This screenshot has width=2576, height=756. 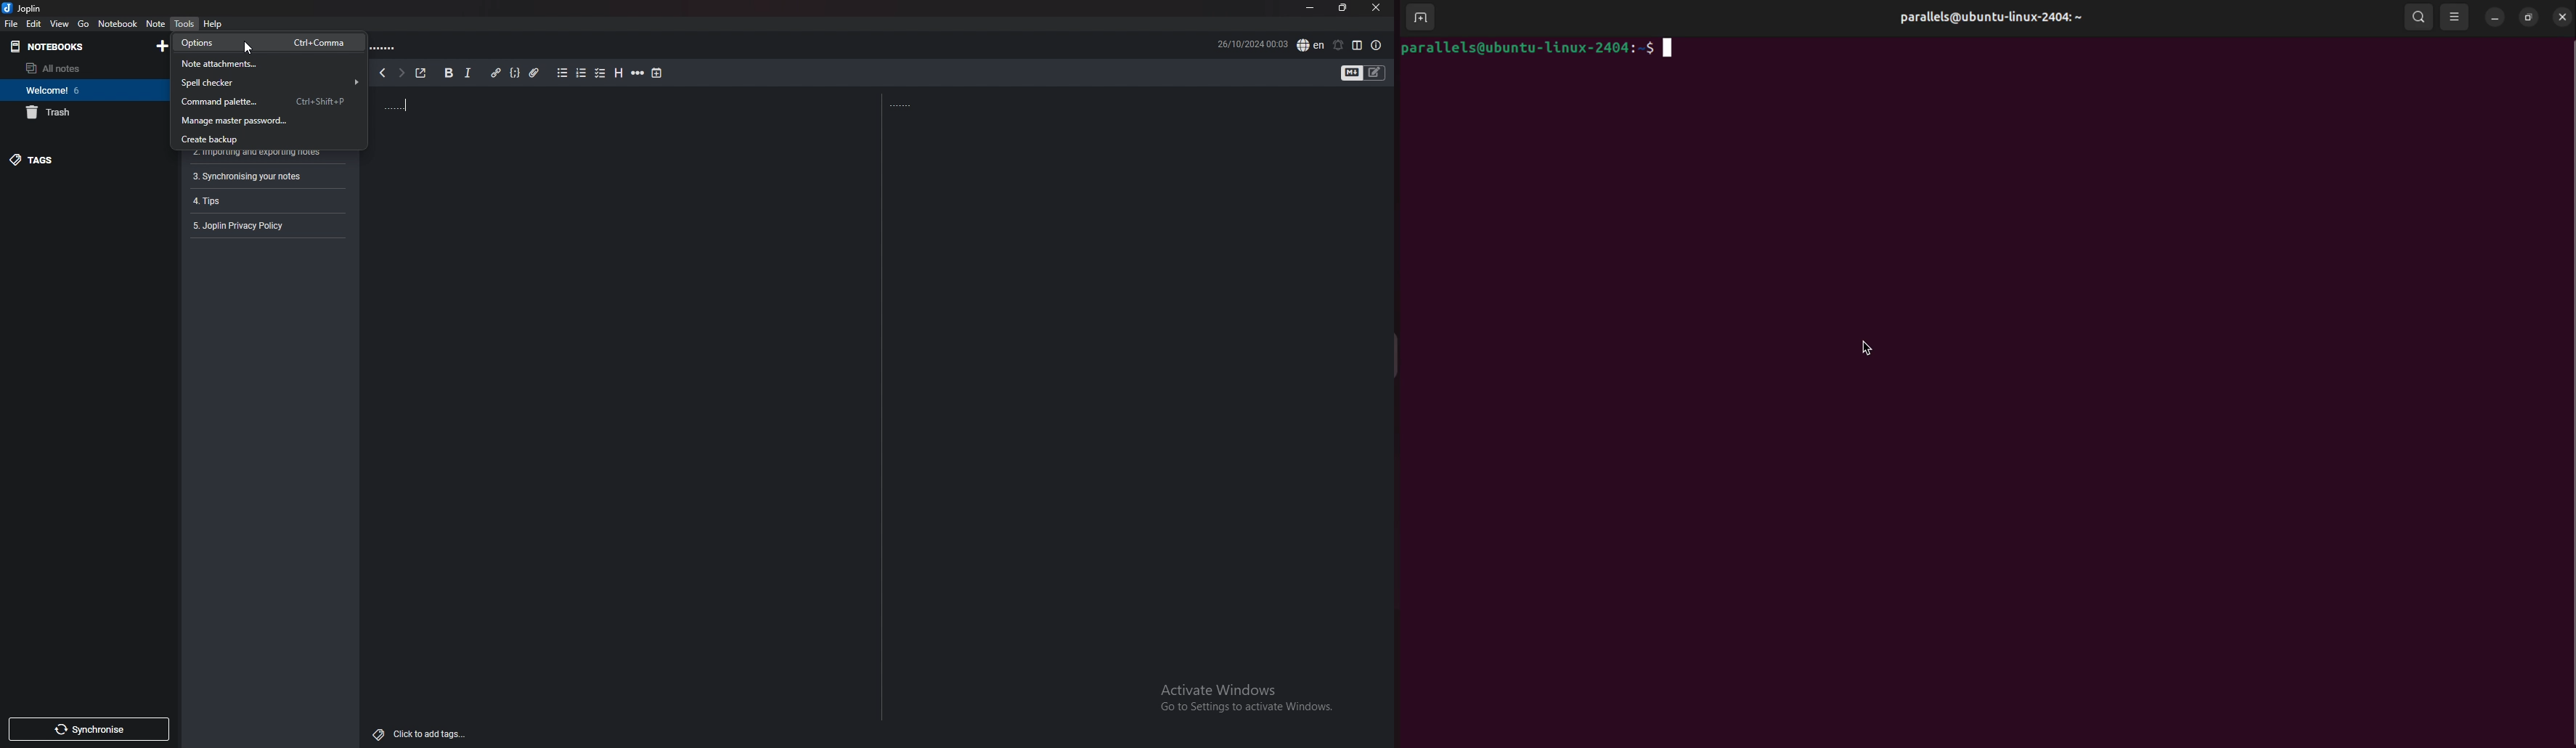 I want to click on search, so click(x=2419, y=18).